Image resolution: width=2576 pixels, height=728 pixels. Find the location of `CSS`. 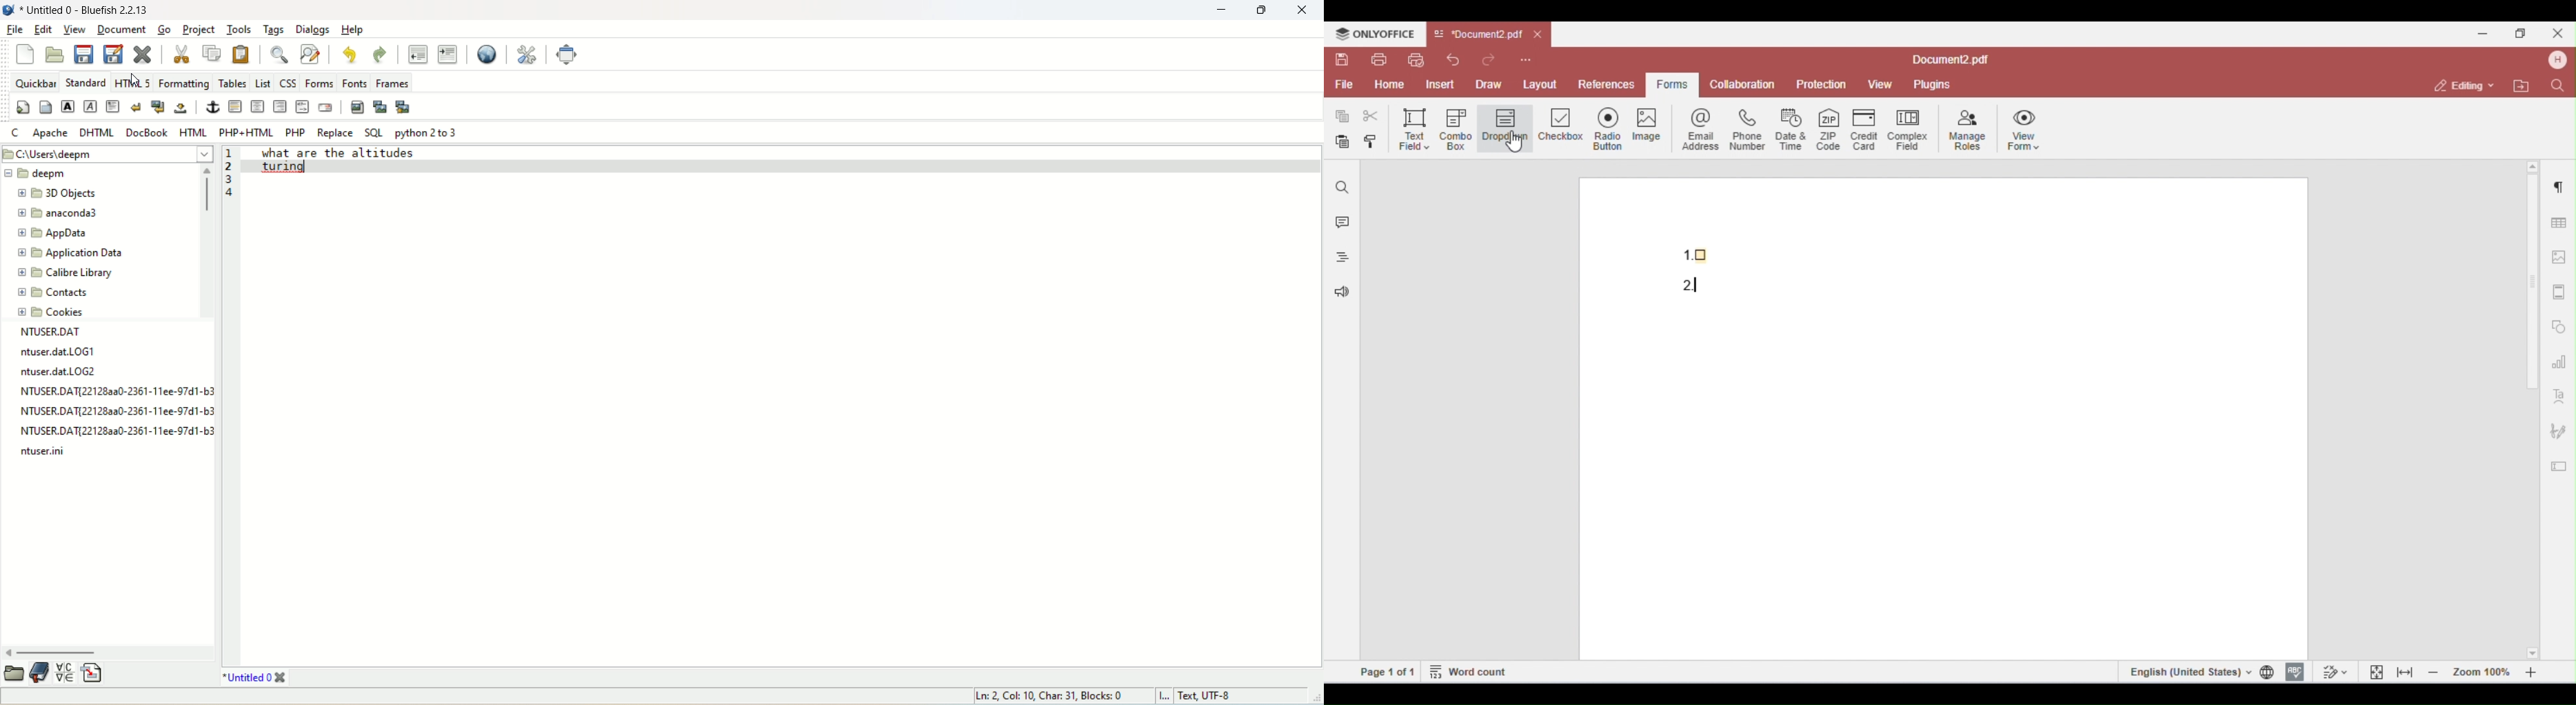

CSS is located at coordinates (288, 83).